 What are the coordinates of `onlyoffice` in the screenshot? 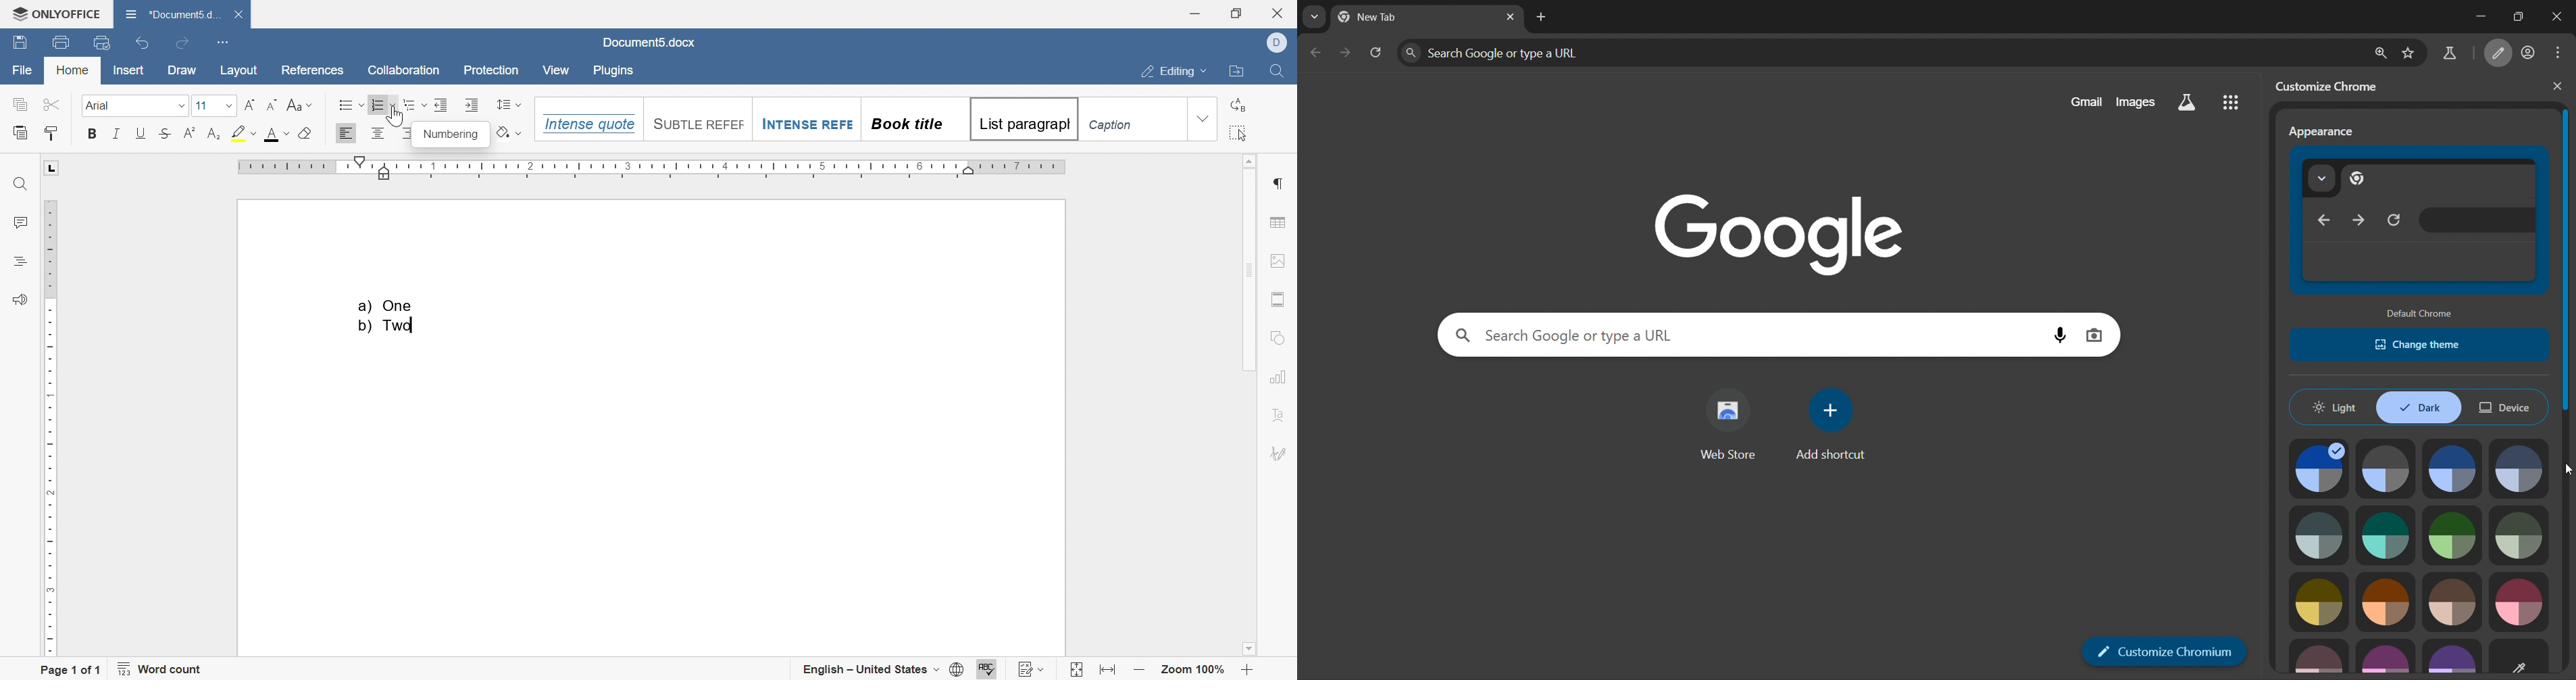 It's located at (57, 15).